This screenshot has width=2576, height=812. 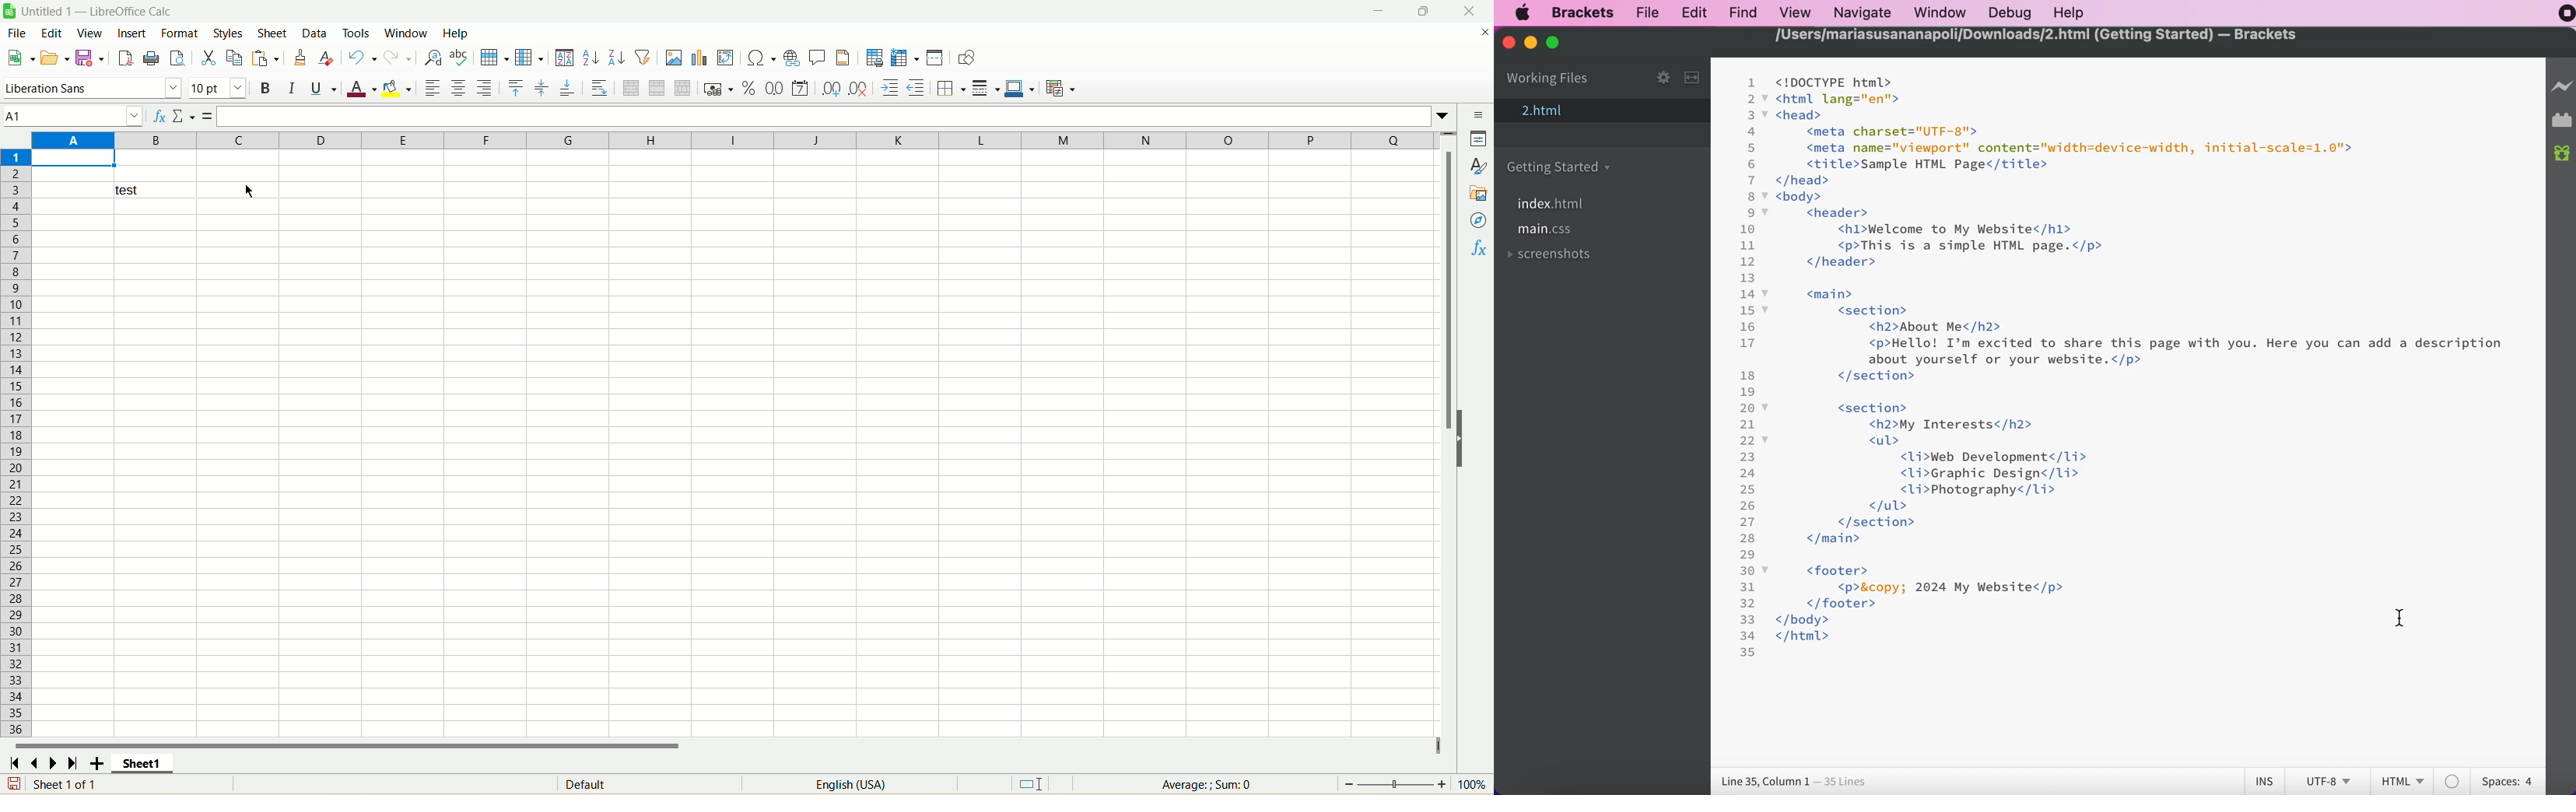 What do you see at coordinates (67, 783) in the screenshot?
I see `sheet 1 of 1` at bounding box center [67, 783].